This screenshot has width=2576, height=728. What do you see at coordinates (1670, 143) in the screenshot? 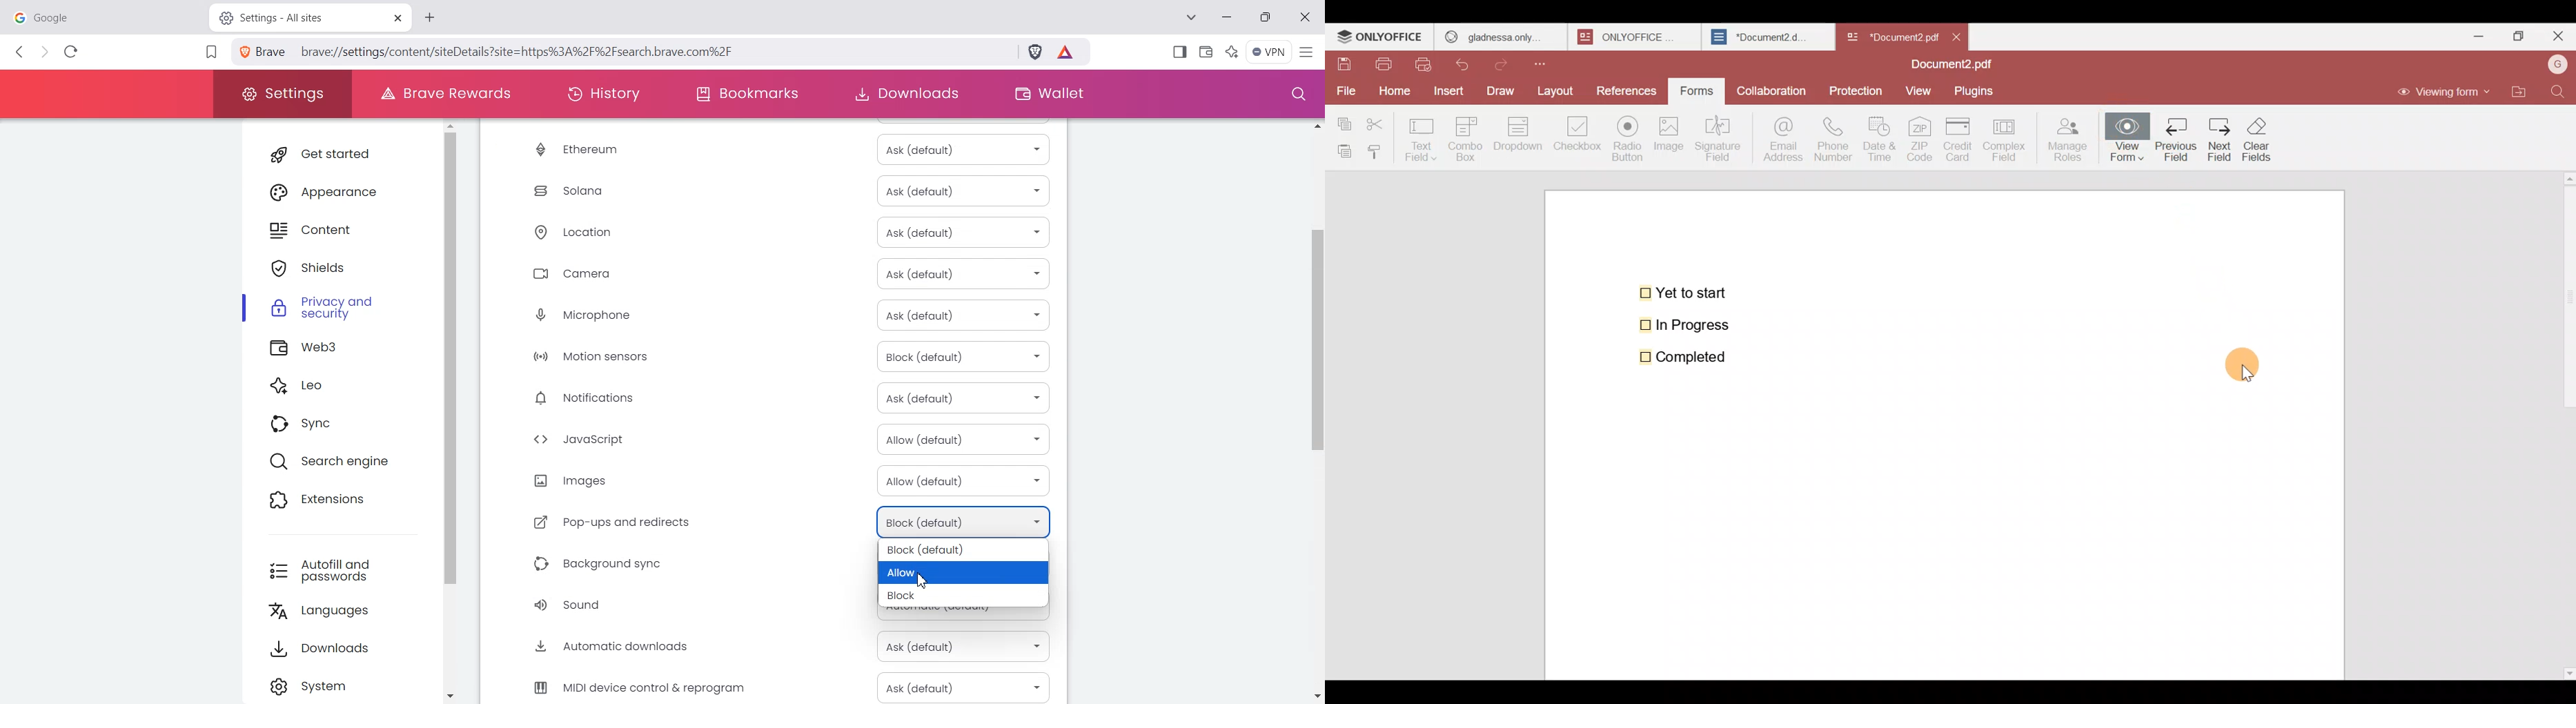
I see `Image` at bounding box center [1670, 143].